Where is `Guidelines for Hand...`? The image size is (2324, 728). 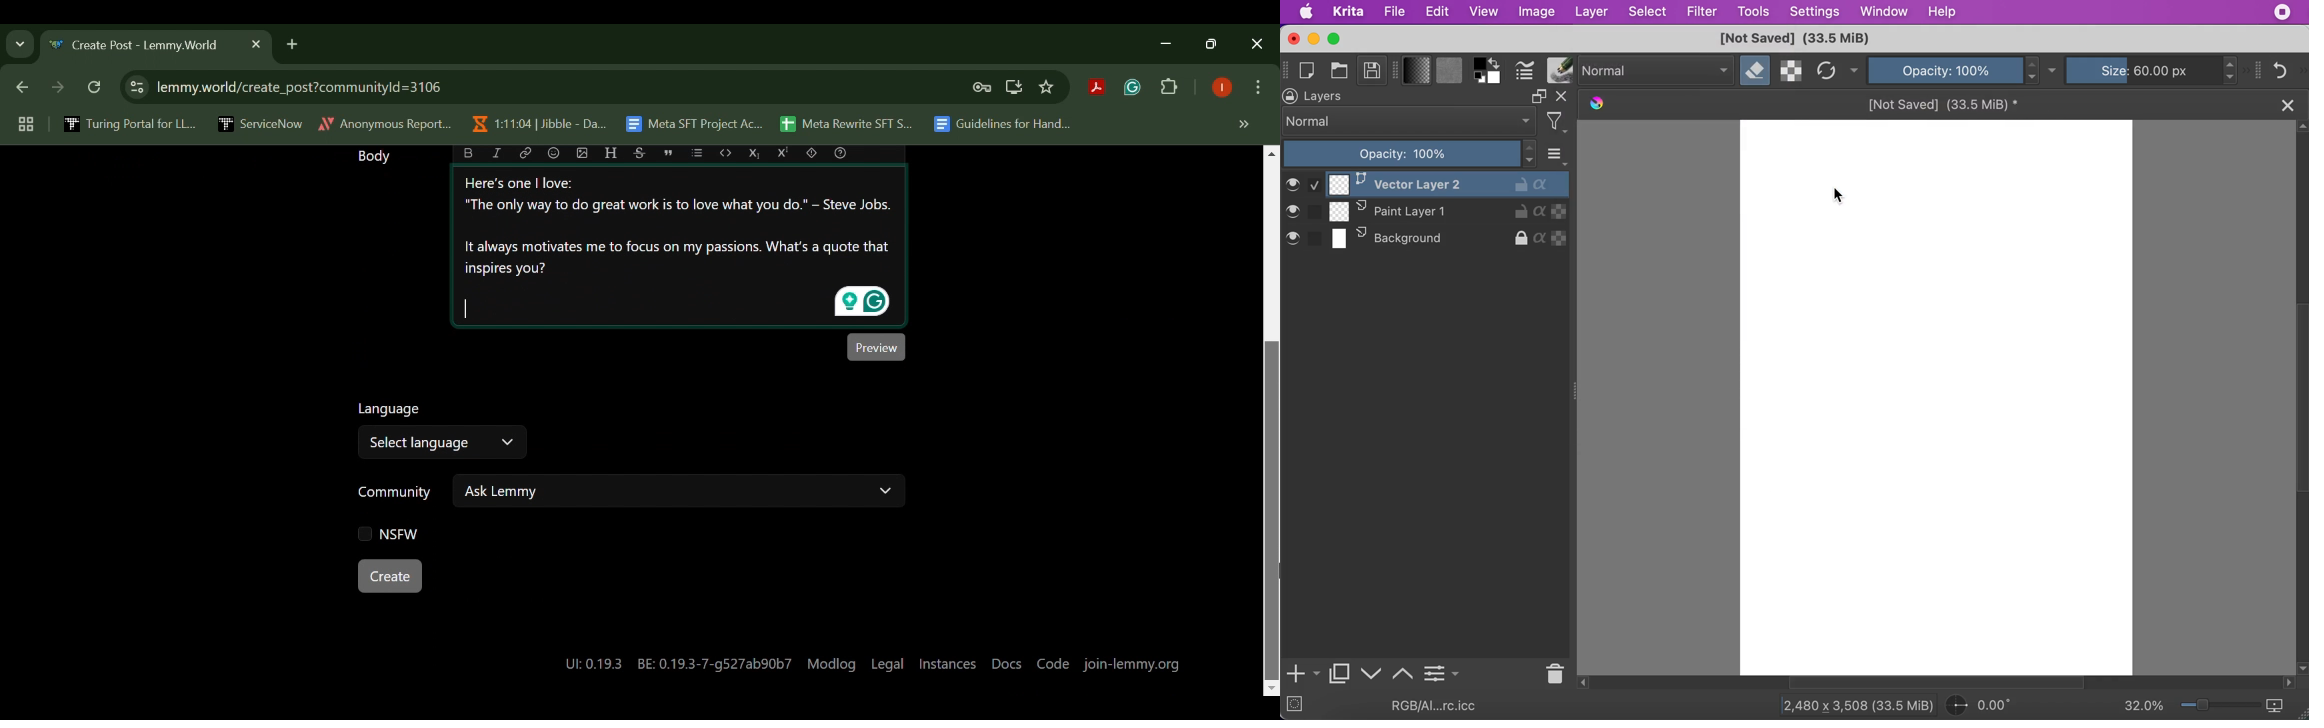 Guidelines for Hand... is located at coordinates (1000, 124).